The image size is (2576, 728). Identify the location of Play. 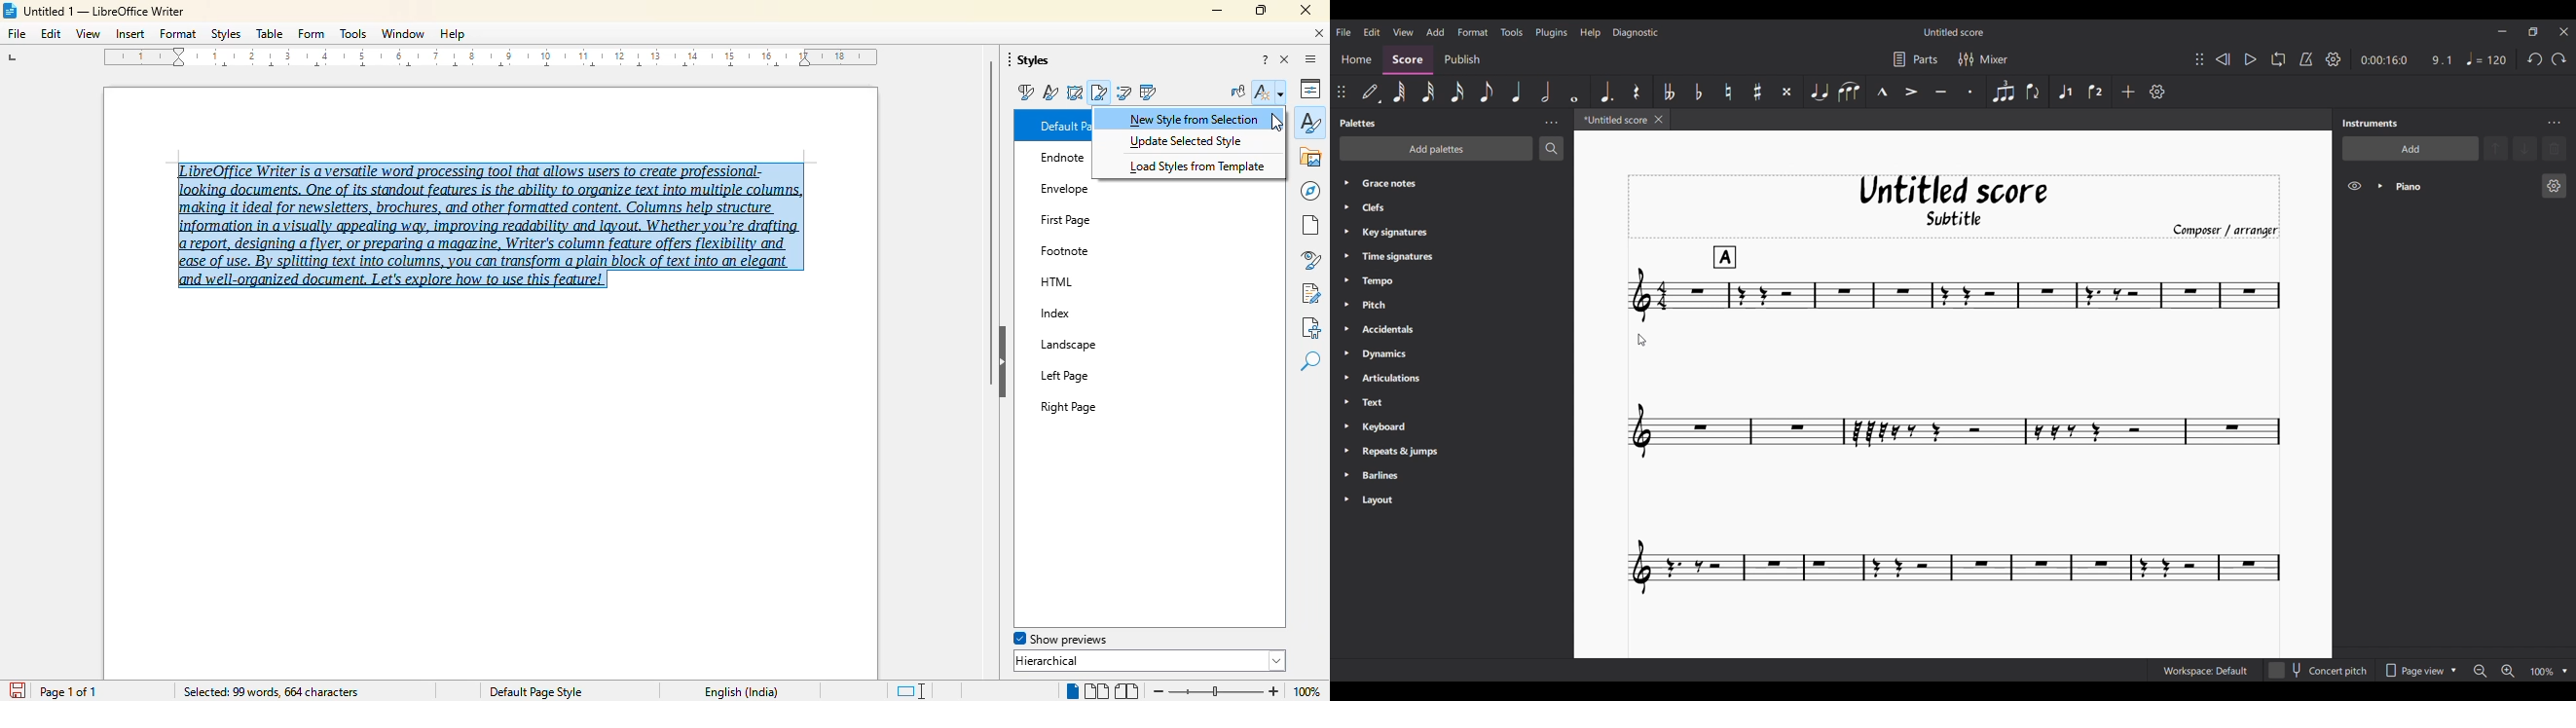
(2250, 59).